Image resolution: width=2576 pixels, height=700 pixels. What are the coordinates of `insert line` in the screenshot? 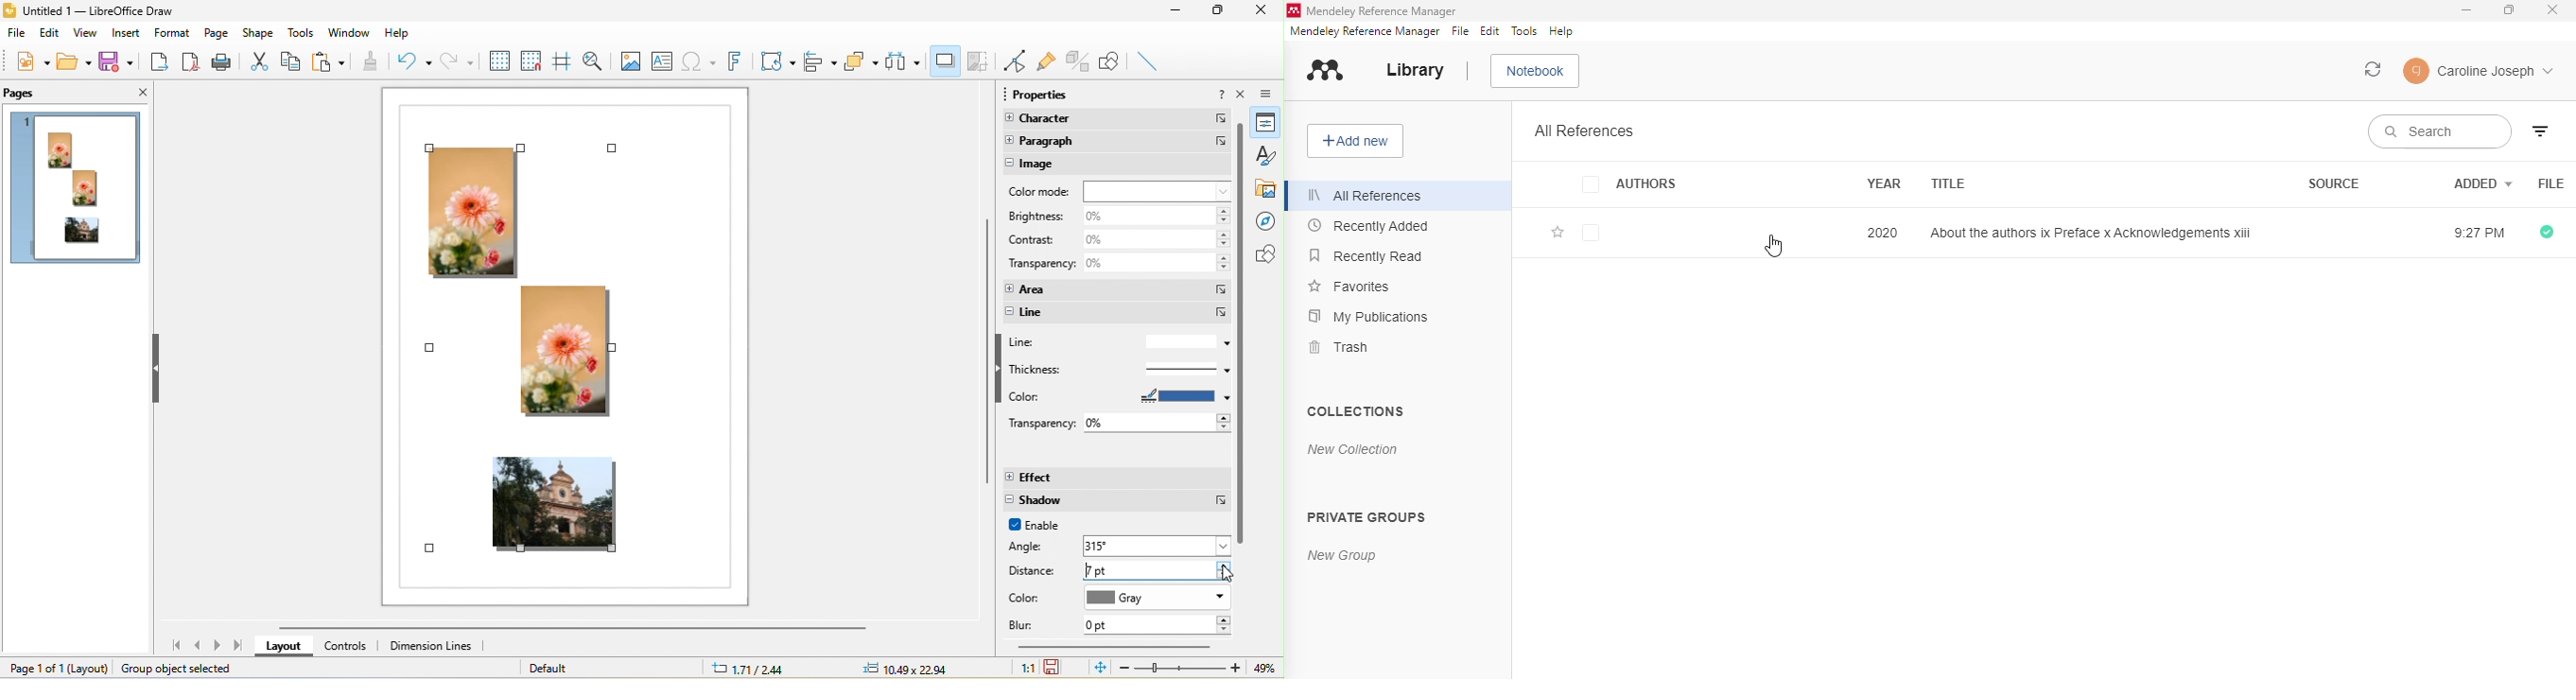 It's located at (1149, 59).